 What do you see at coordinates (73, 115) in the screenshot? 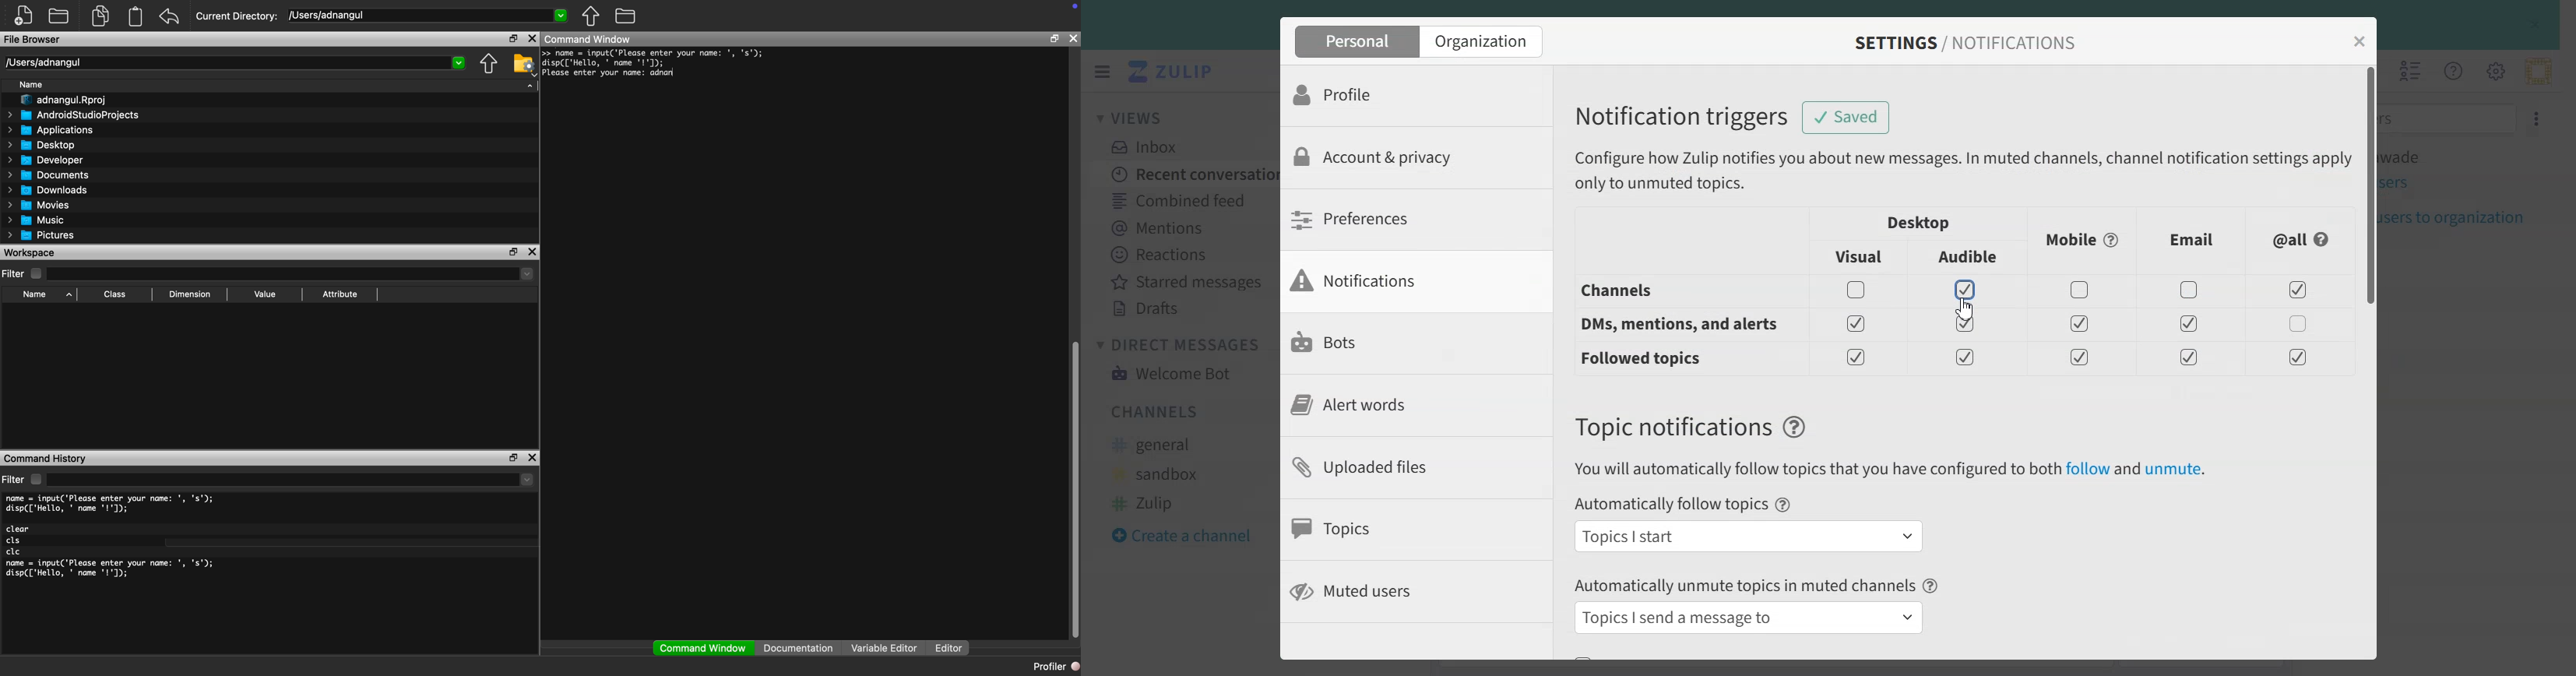
I see `AndroidStudioProjects` at bounding box center [73, 115].